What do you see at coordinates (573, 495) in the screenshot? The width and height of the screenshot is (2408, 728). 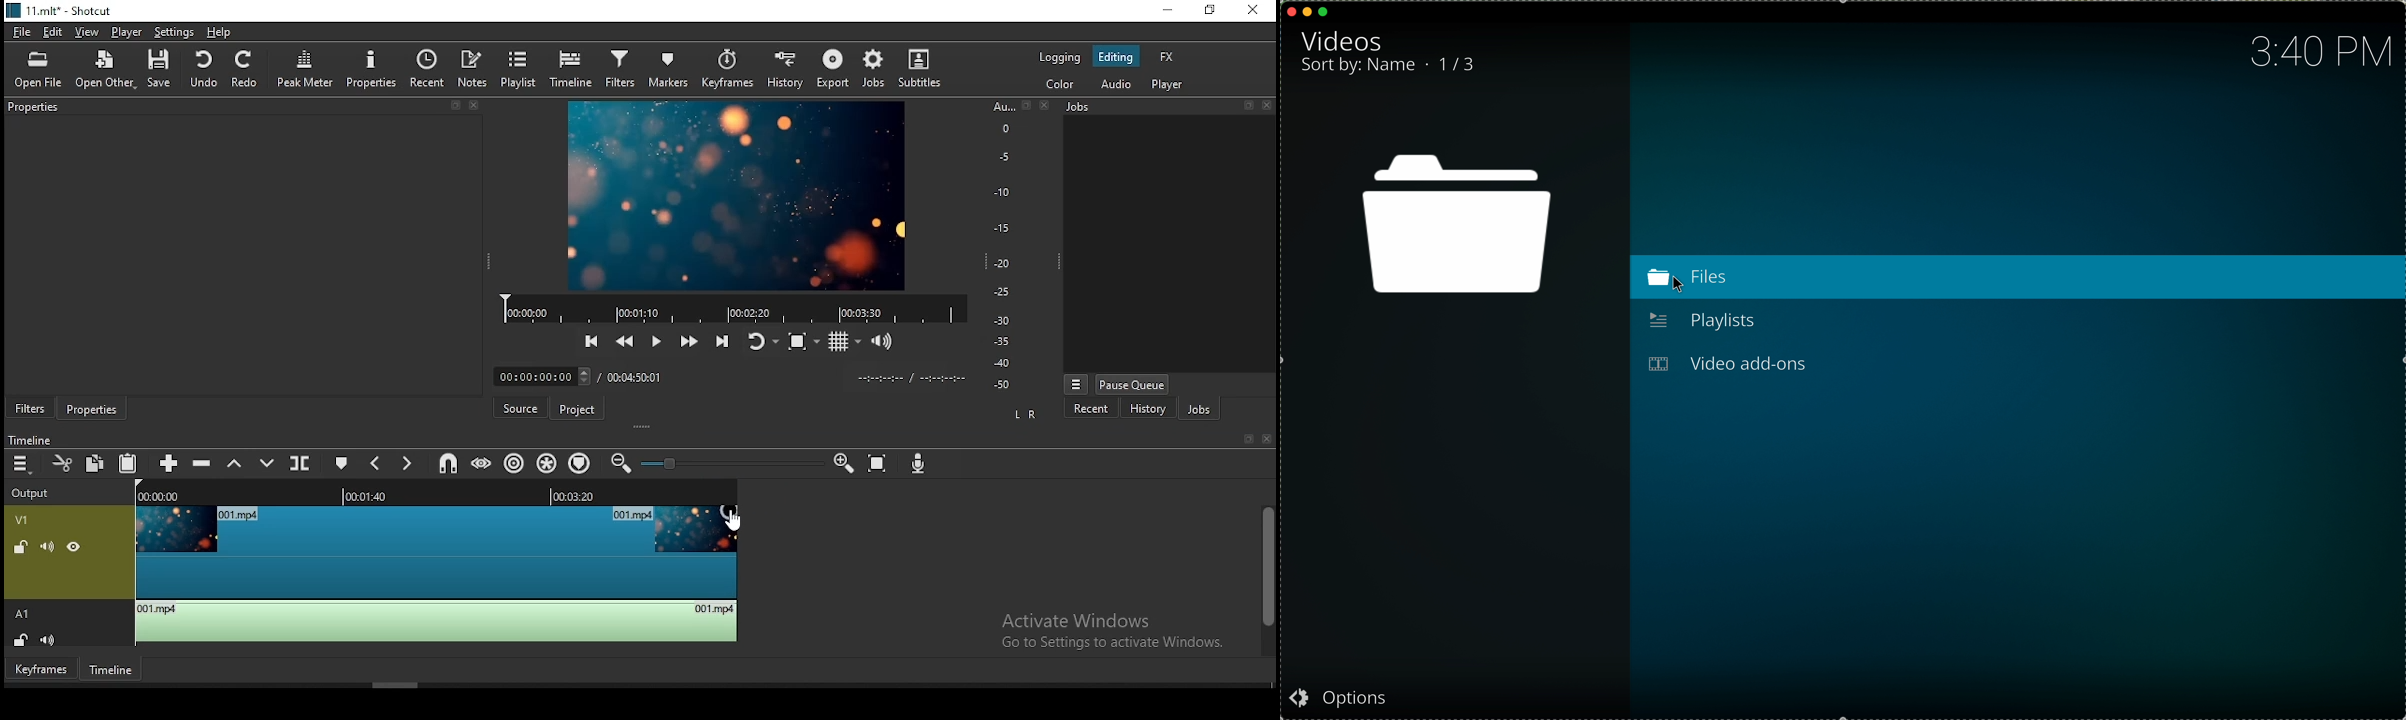 I see `remaining time` at bounding box center [573, 495].